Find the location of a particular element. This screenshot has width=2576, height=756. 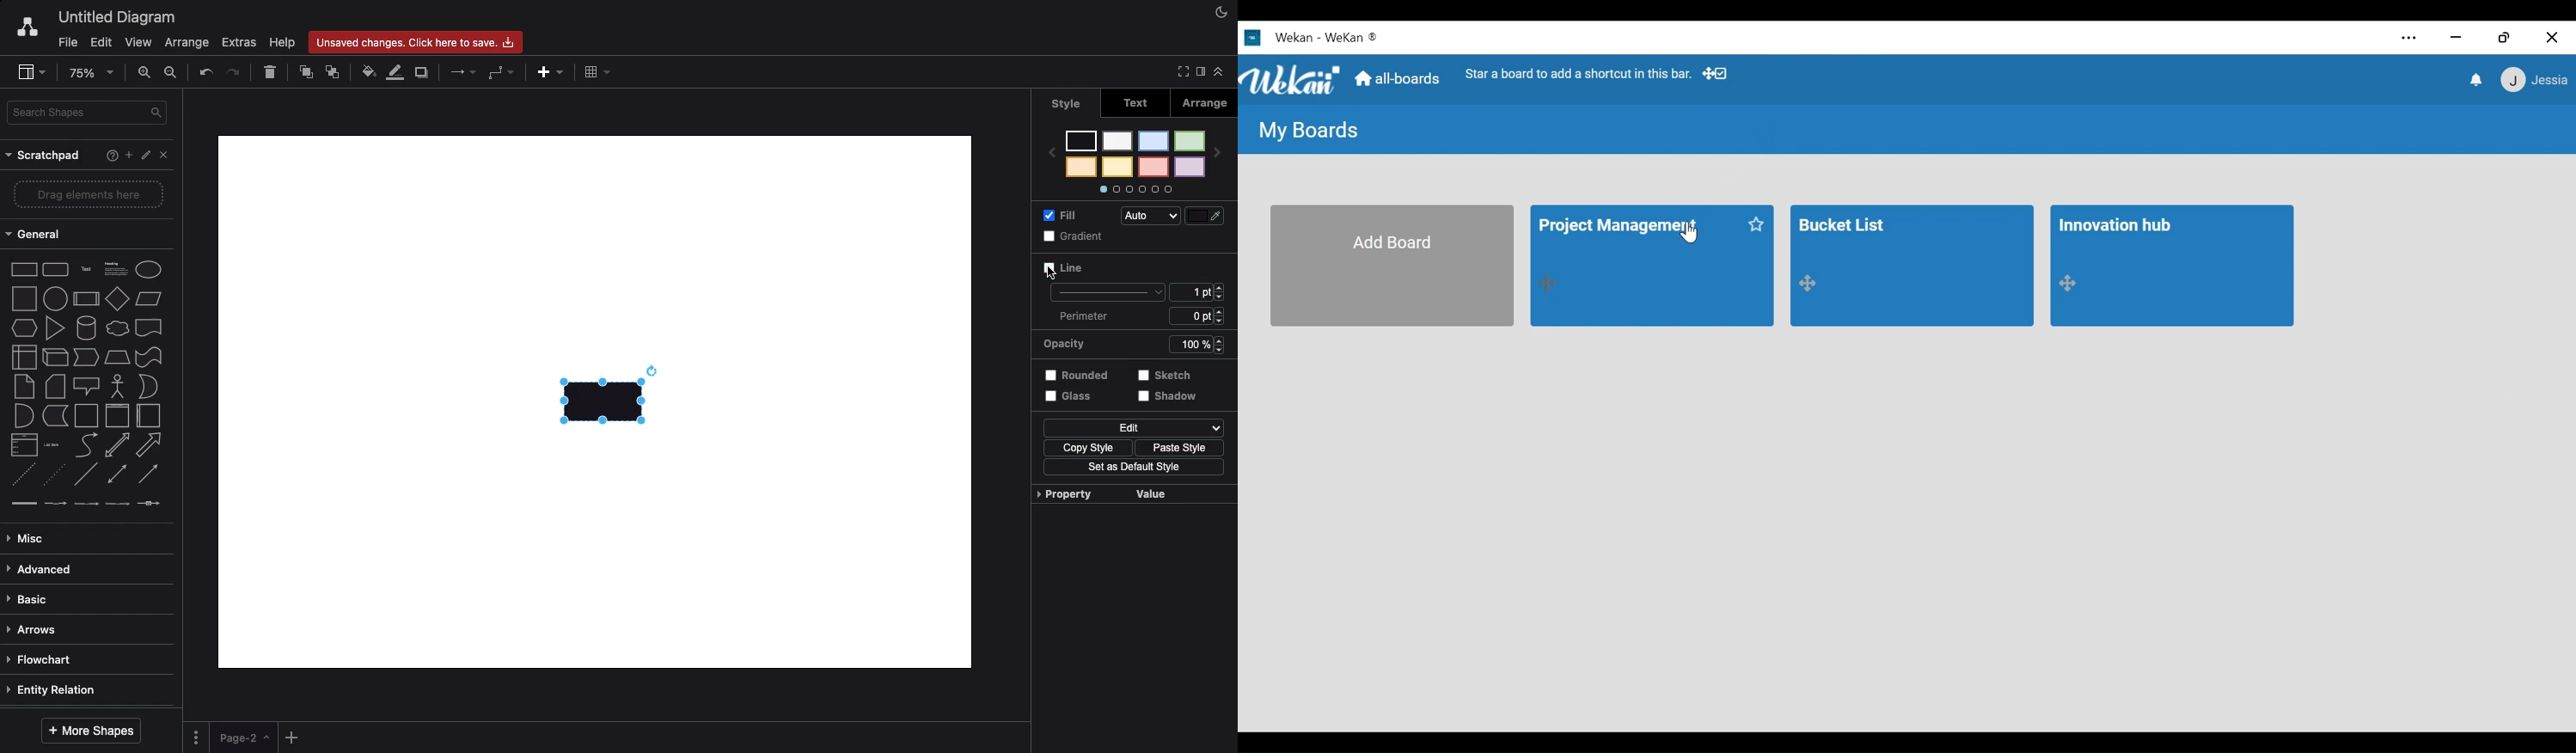

list is located at coordinates (21, 444).